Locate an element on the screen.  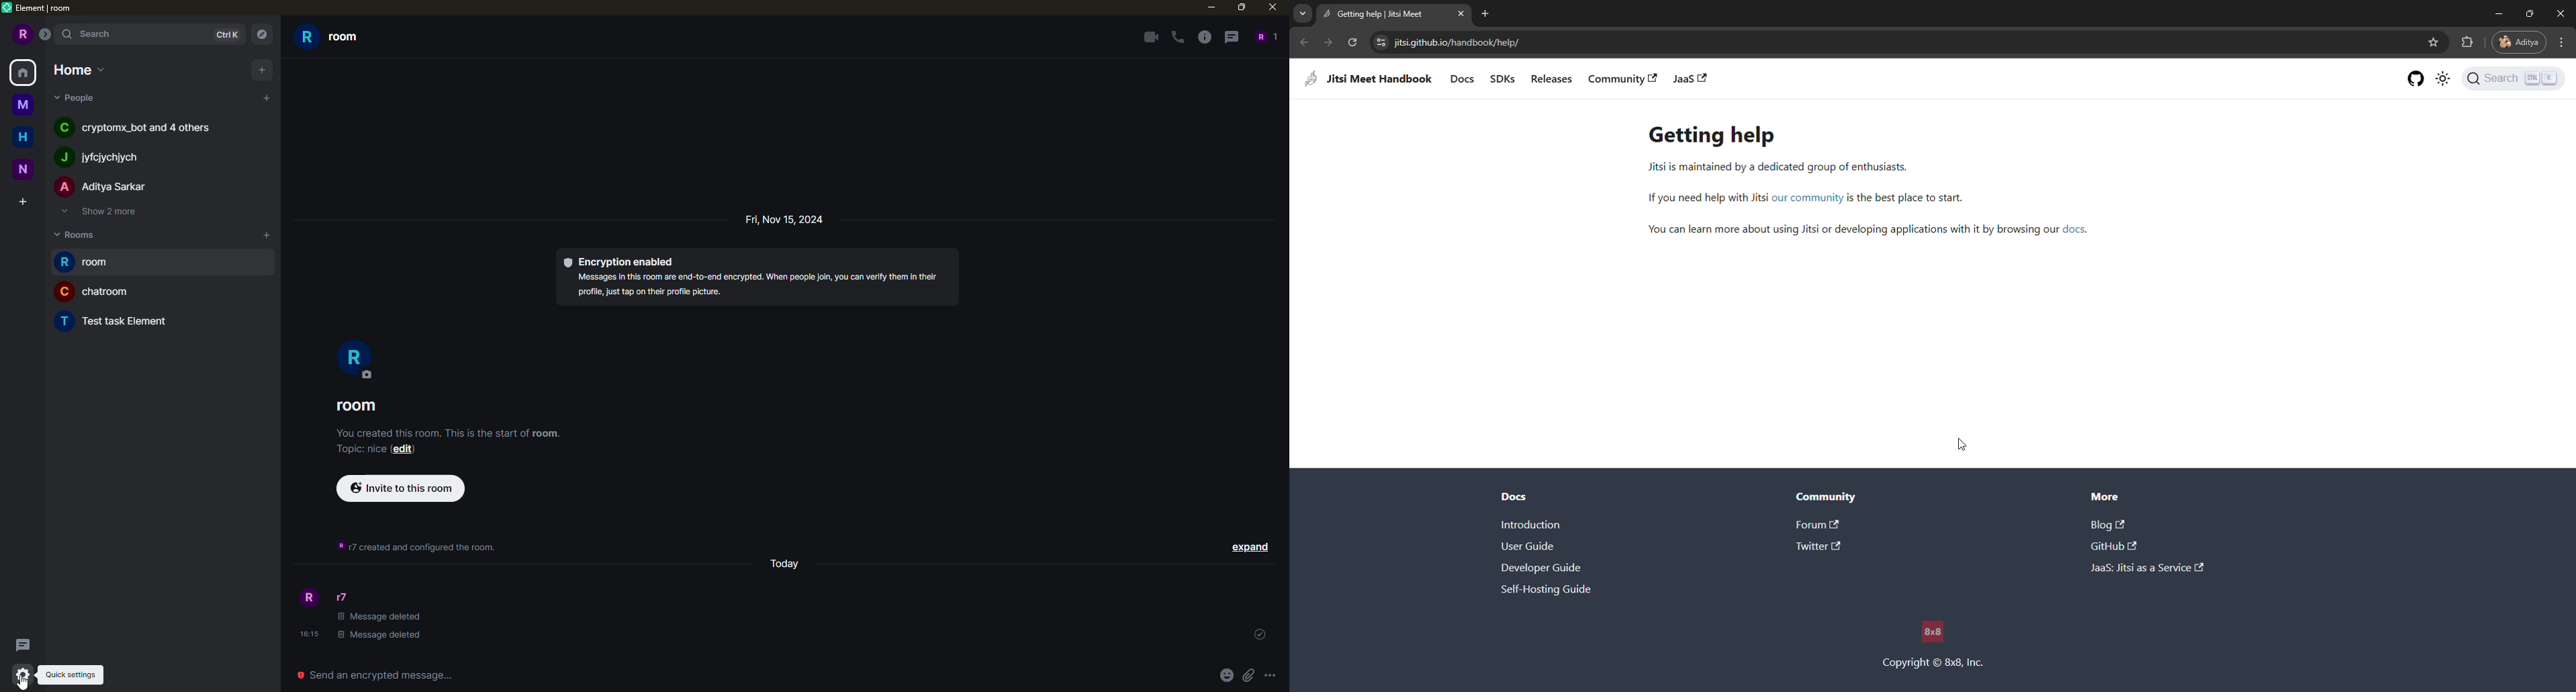
search is located at coordinates (95, 34).